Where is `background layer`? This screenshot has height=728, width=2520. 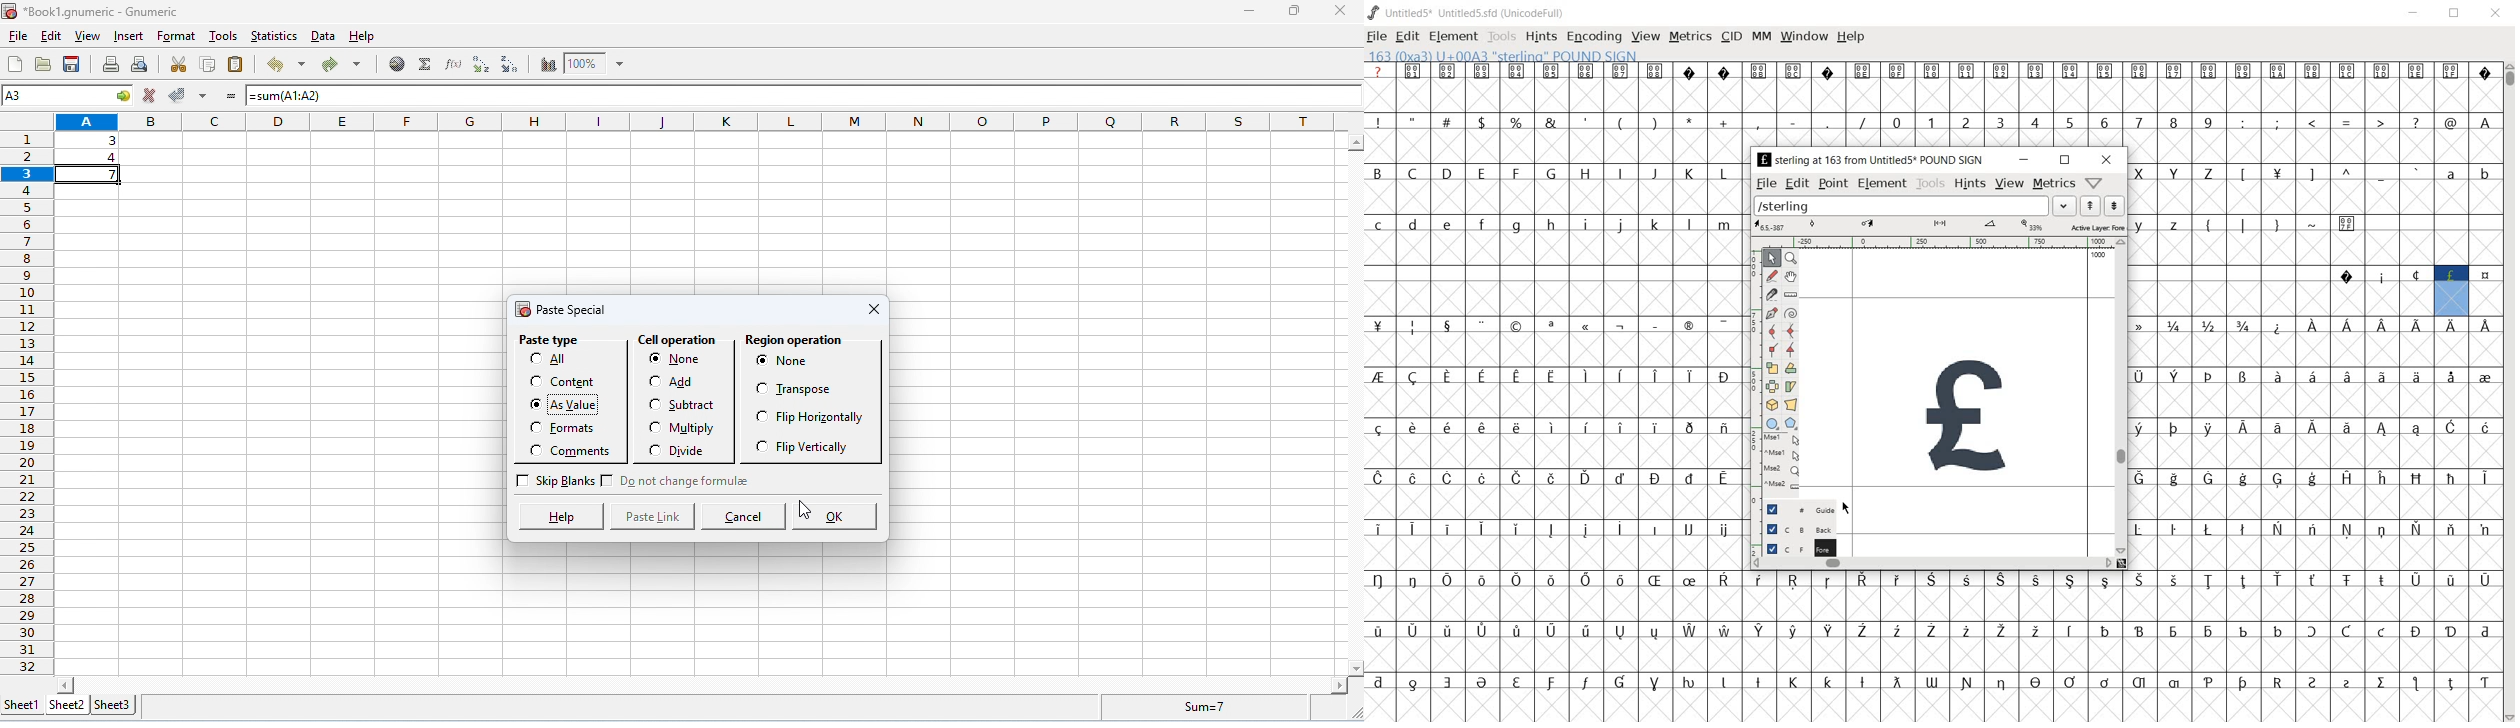 background layer is located at coordinates (1798, 528).